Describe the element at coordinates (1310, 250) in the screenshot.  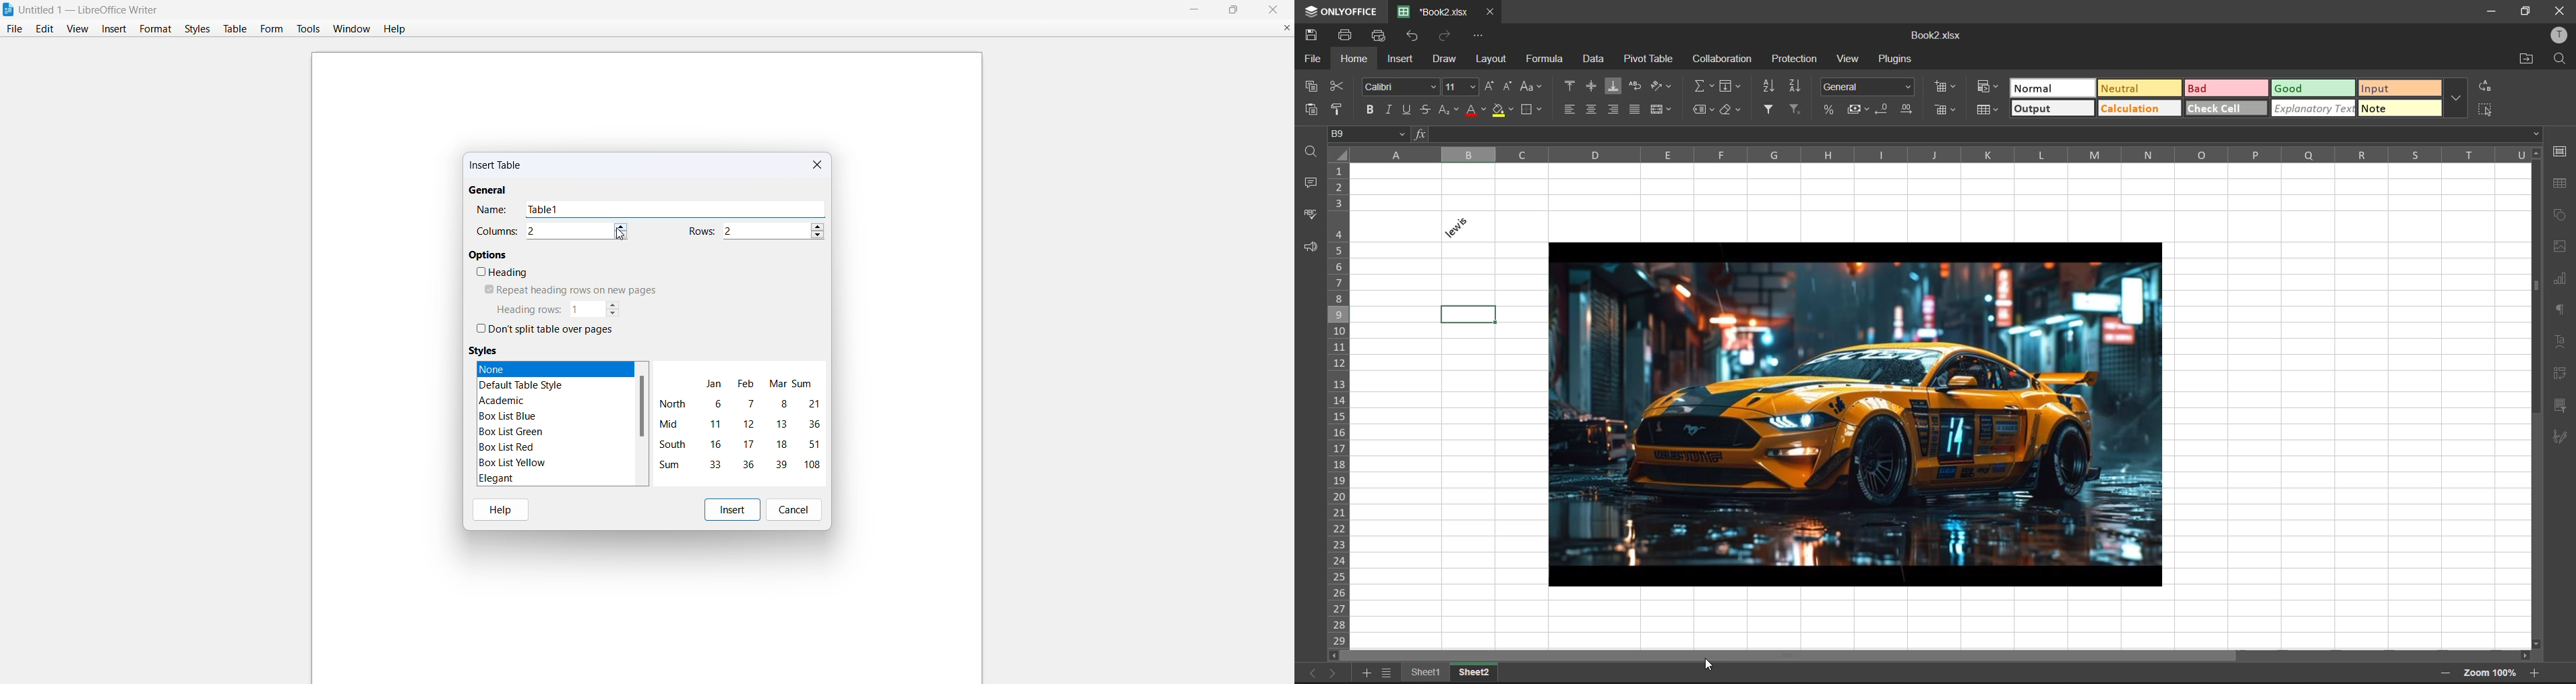
I see `feedback` at that location.